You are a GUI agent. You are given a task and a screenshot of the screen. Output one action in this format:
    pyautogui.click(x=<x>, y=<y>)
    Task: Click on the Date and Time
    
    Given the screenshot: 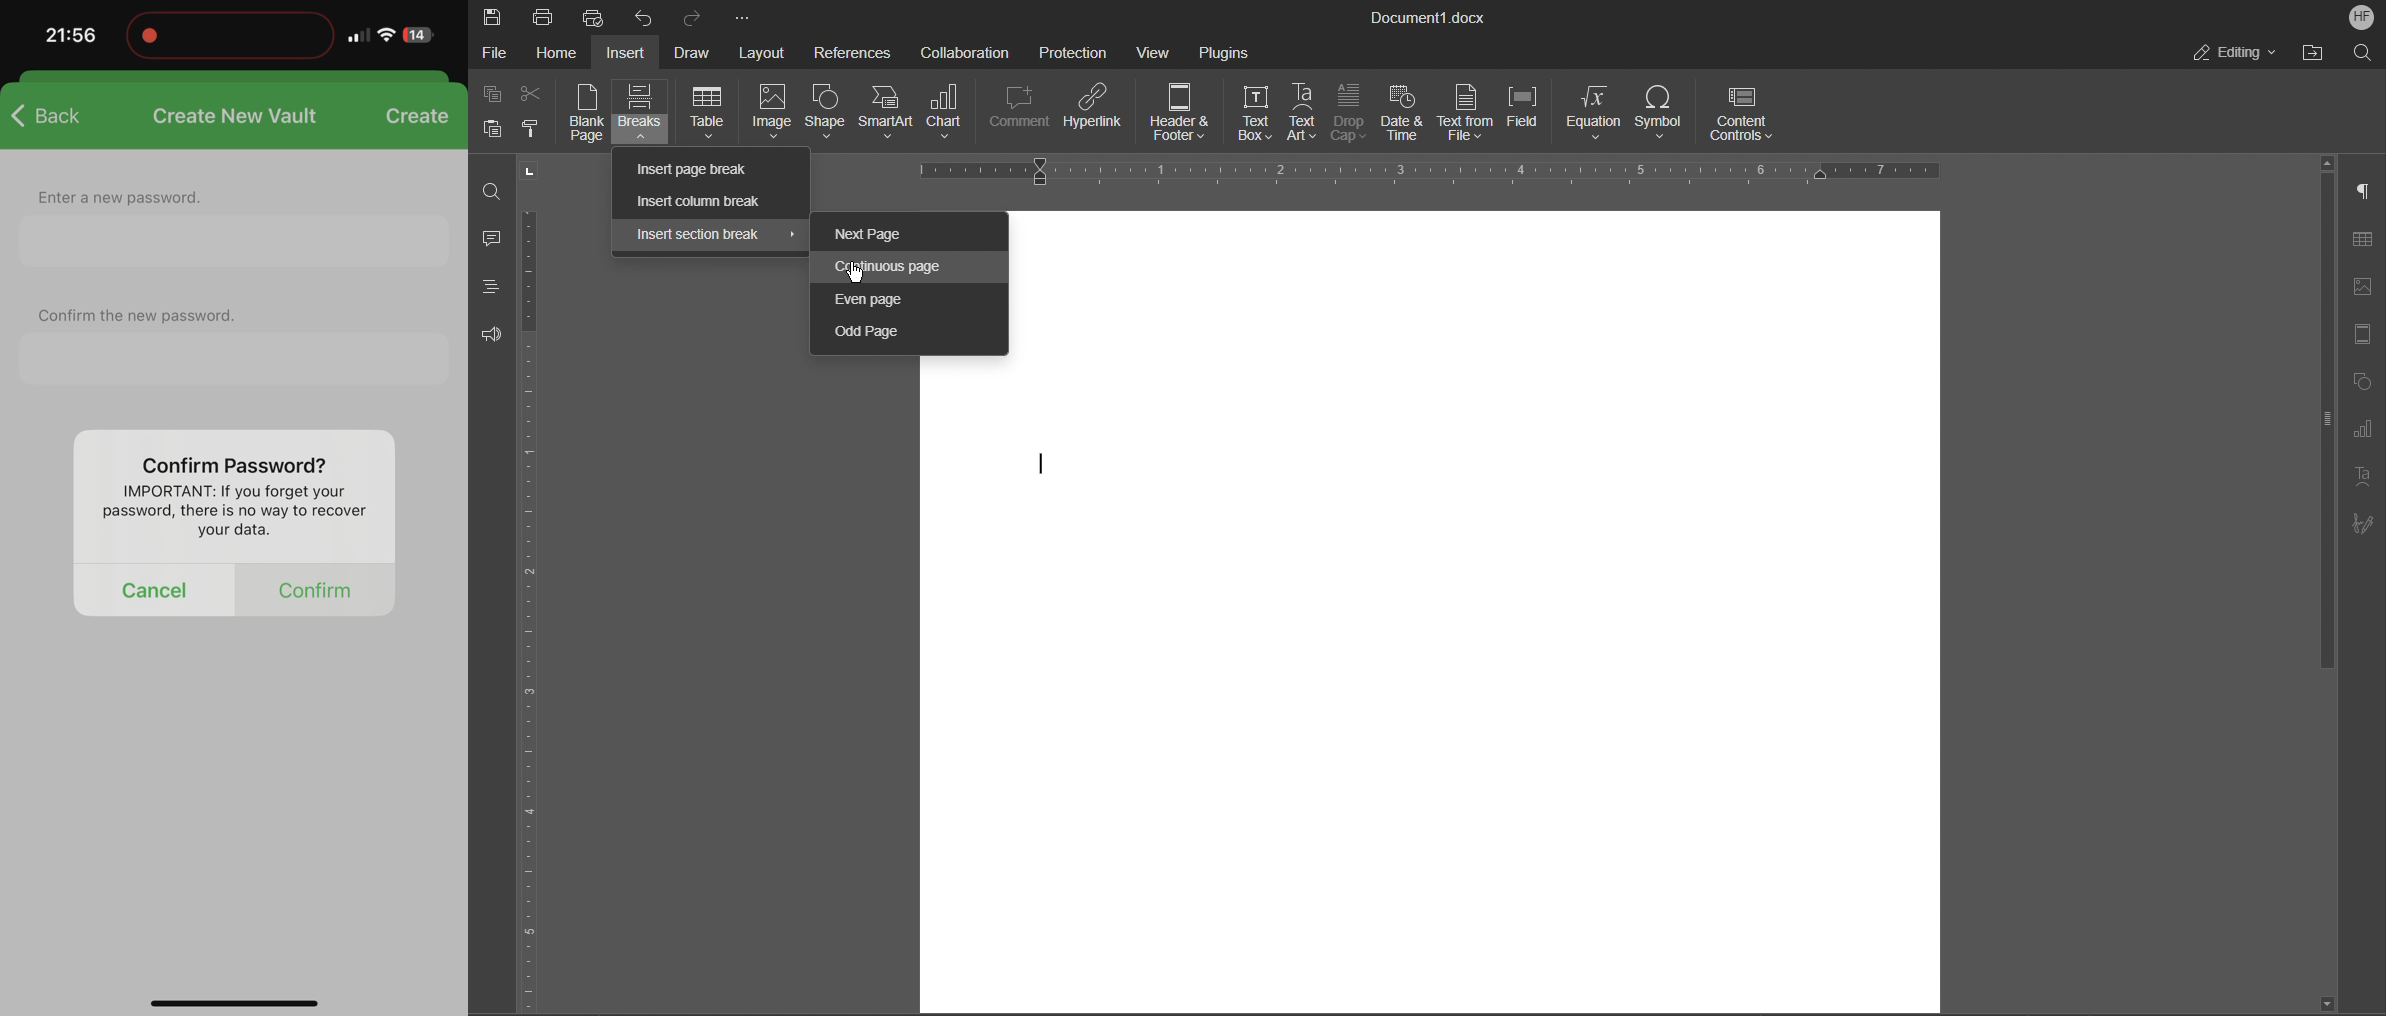 What is the action you would take?
    pyautogui.click(x=1404, y=113)
    